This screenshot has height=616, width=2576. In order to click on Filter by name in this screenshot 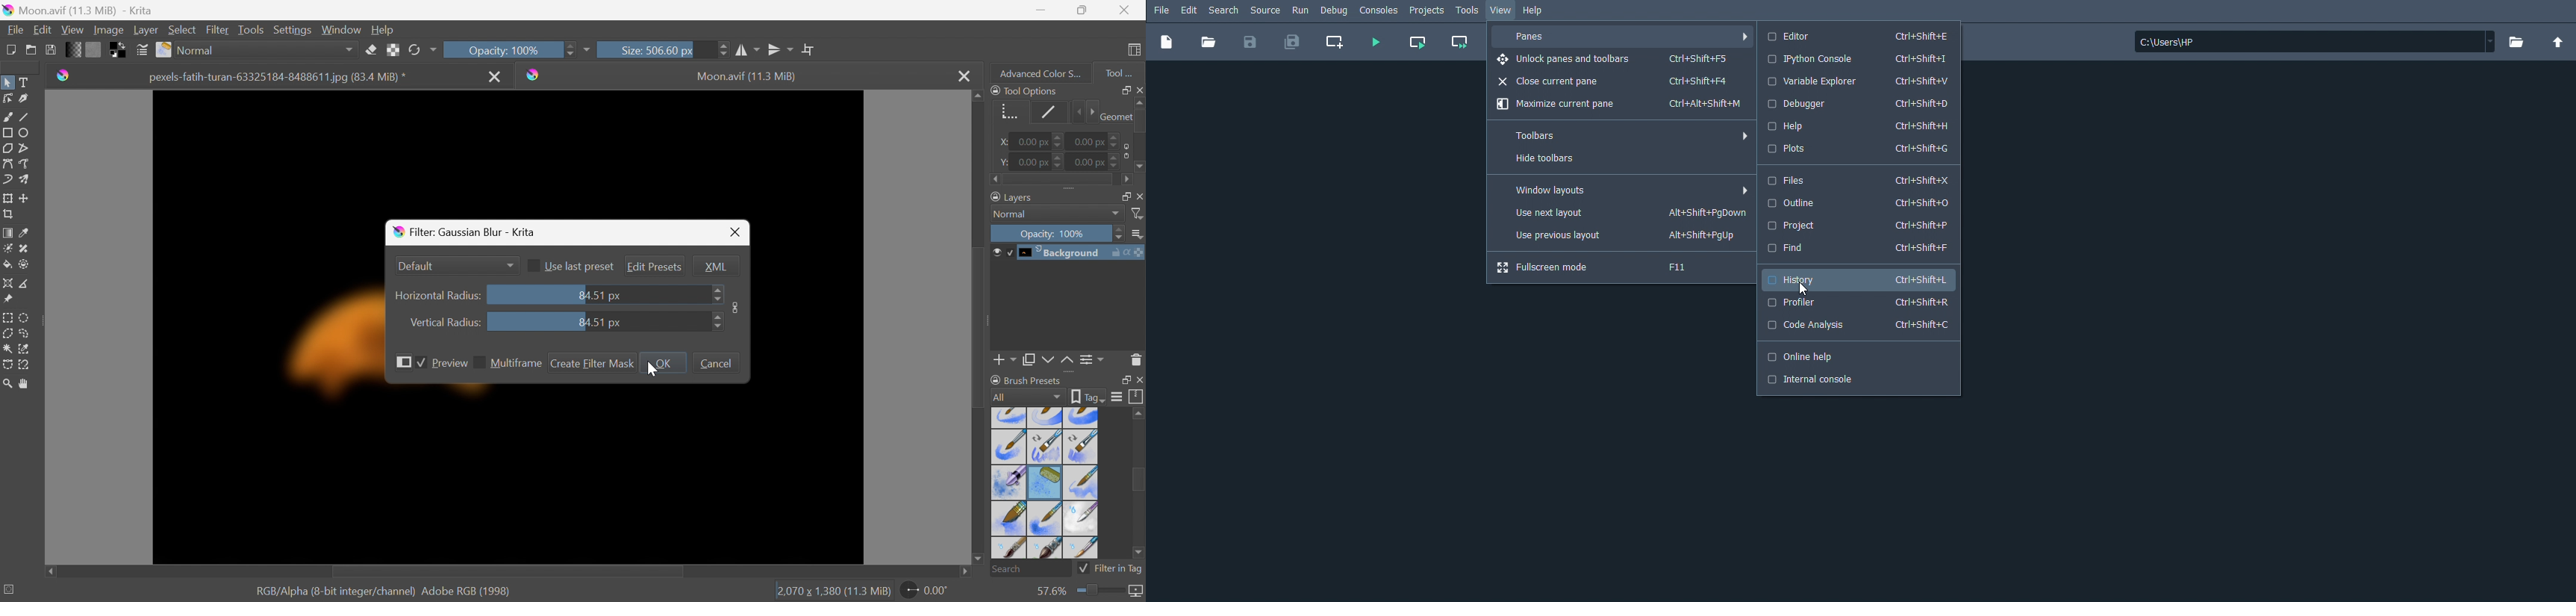, I will do `click(1138, 213)`.